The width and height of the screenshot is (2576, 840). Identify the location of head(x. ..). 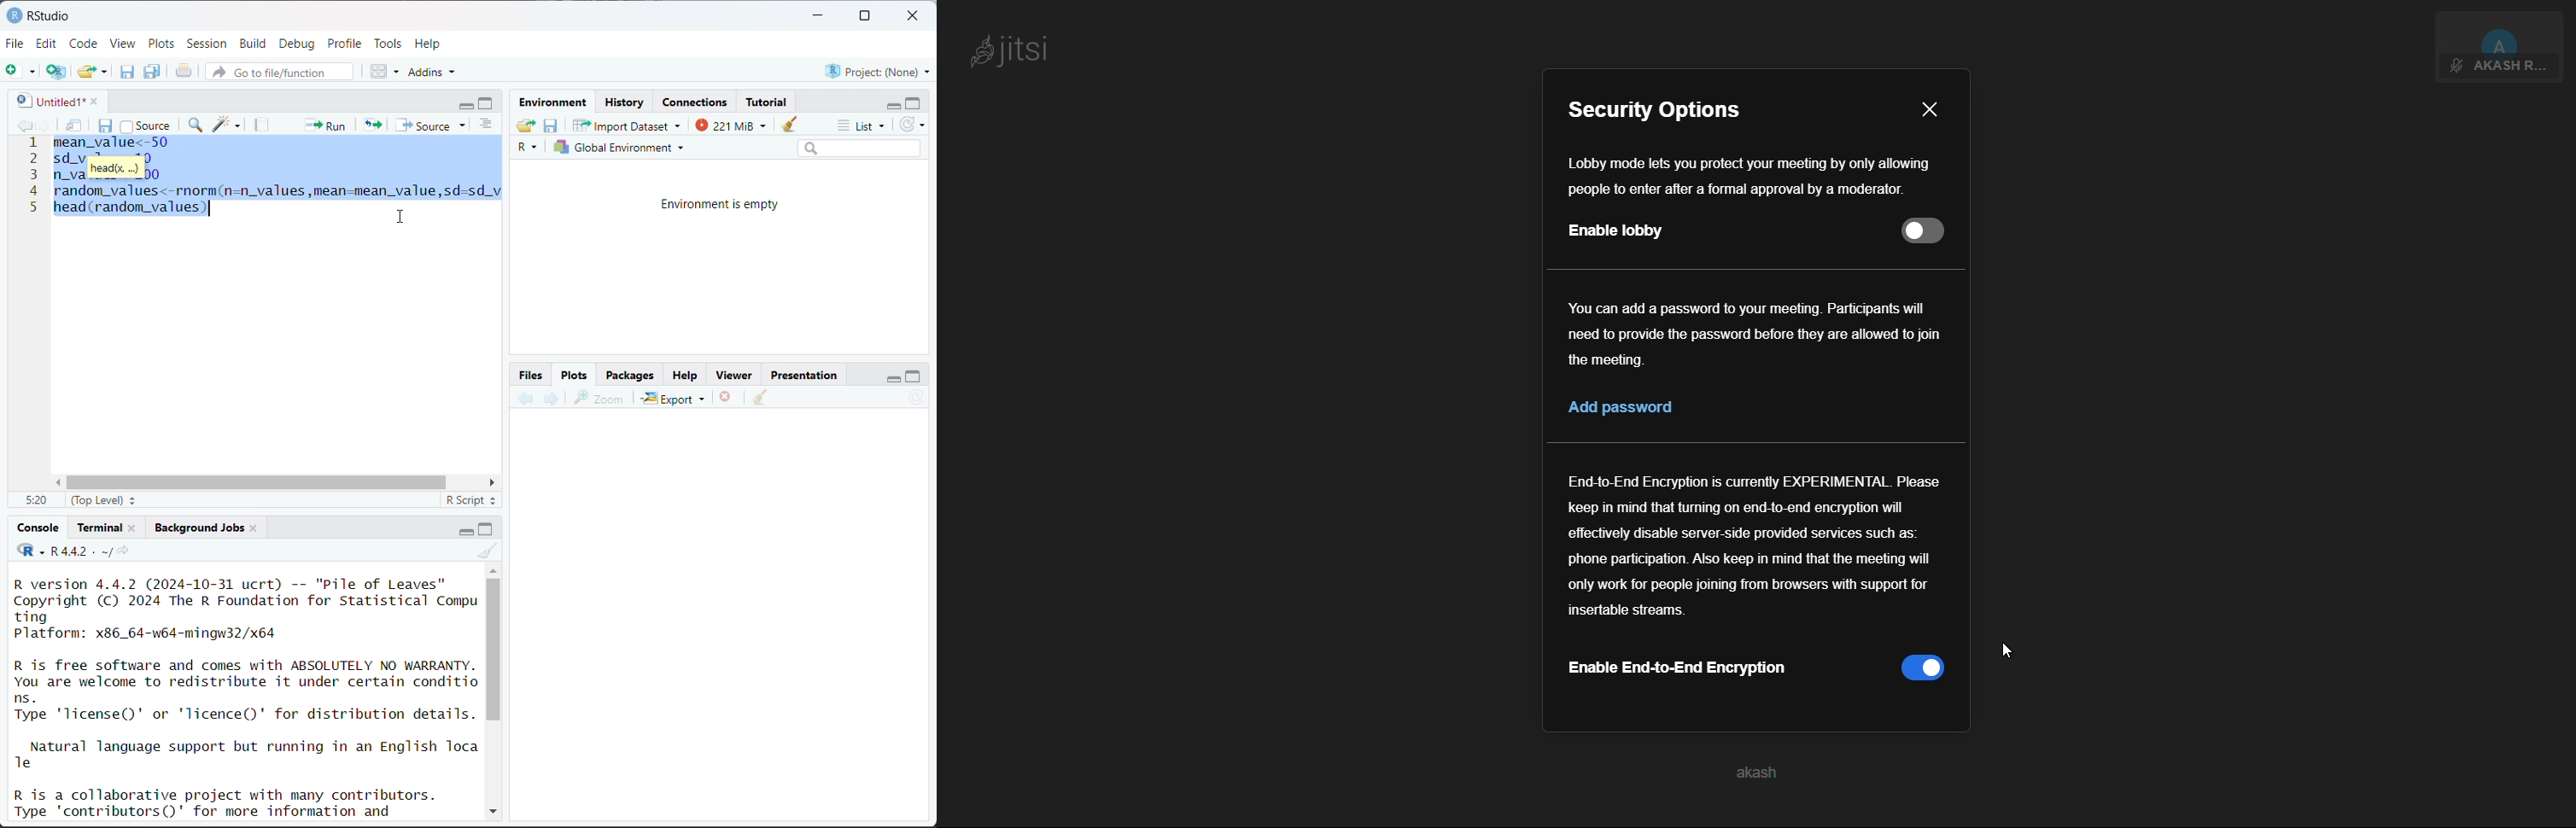
(113, 169).